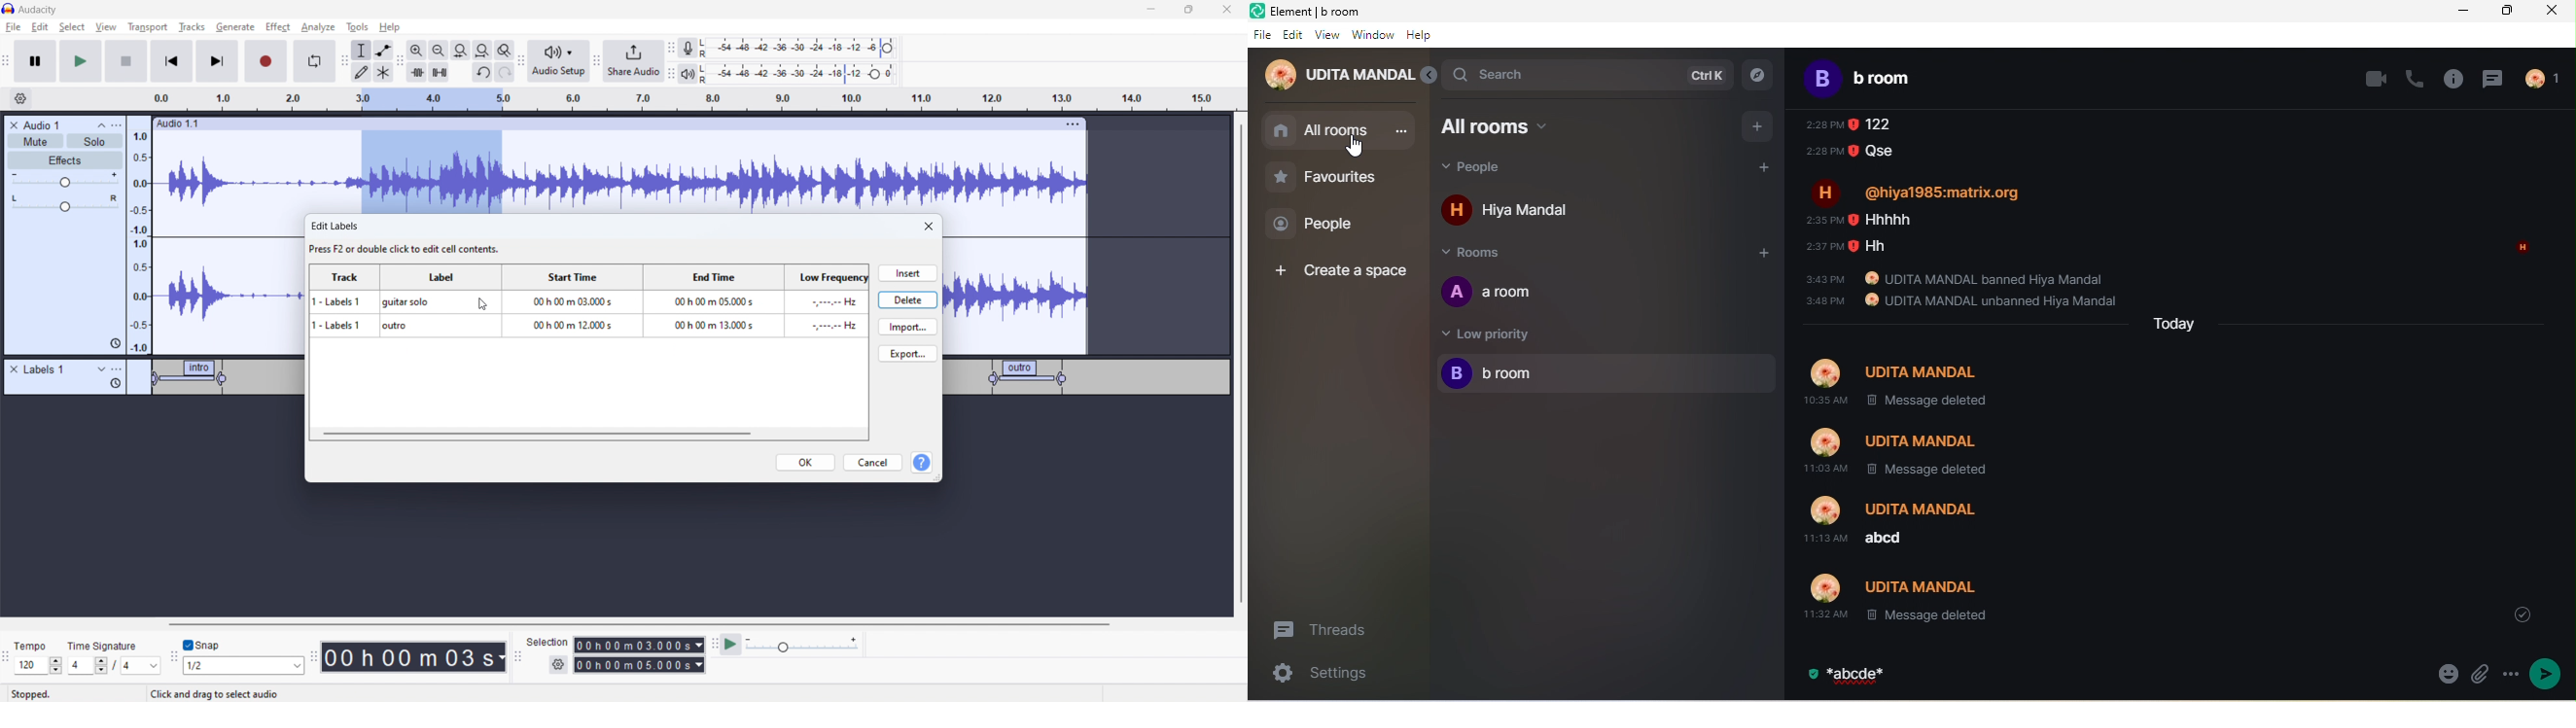 This screenshot has width=2576, height=728. Describe the element at coordinates (347, 313) in the screenshot. I see `track` at that location.